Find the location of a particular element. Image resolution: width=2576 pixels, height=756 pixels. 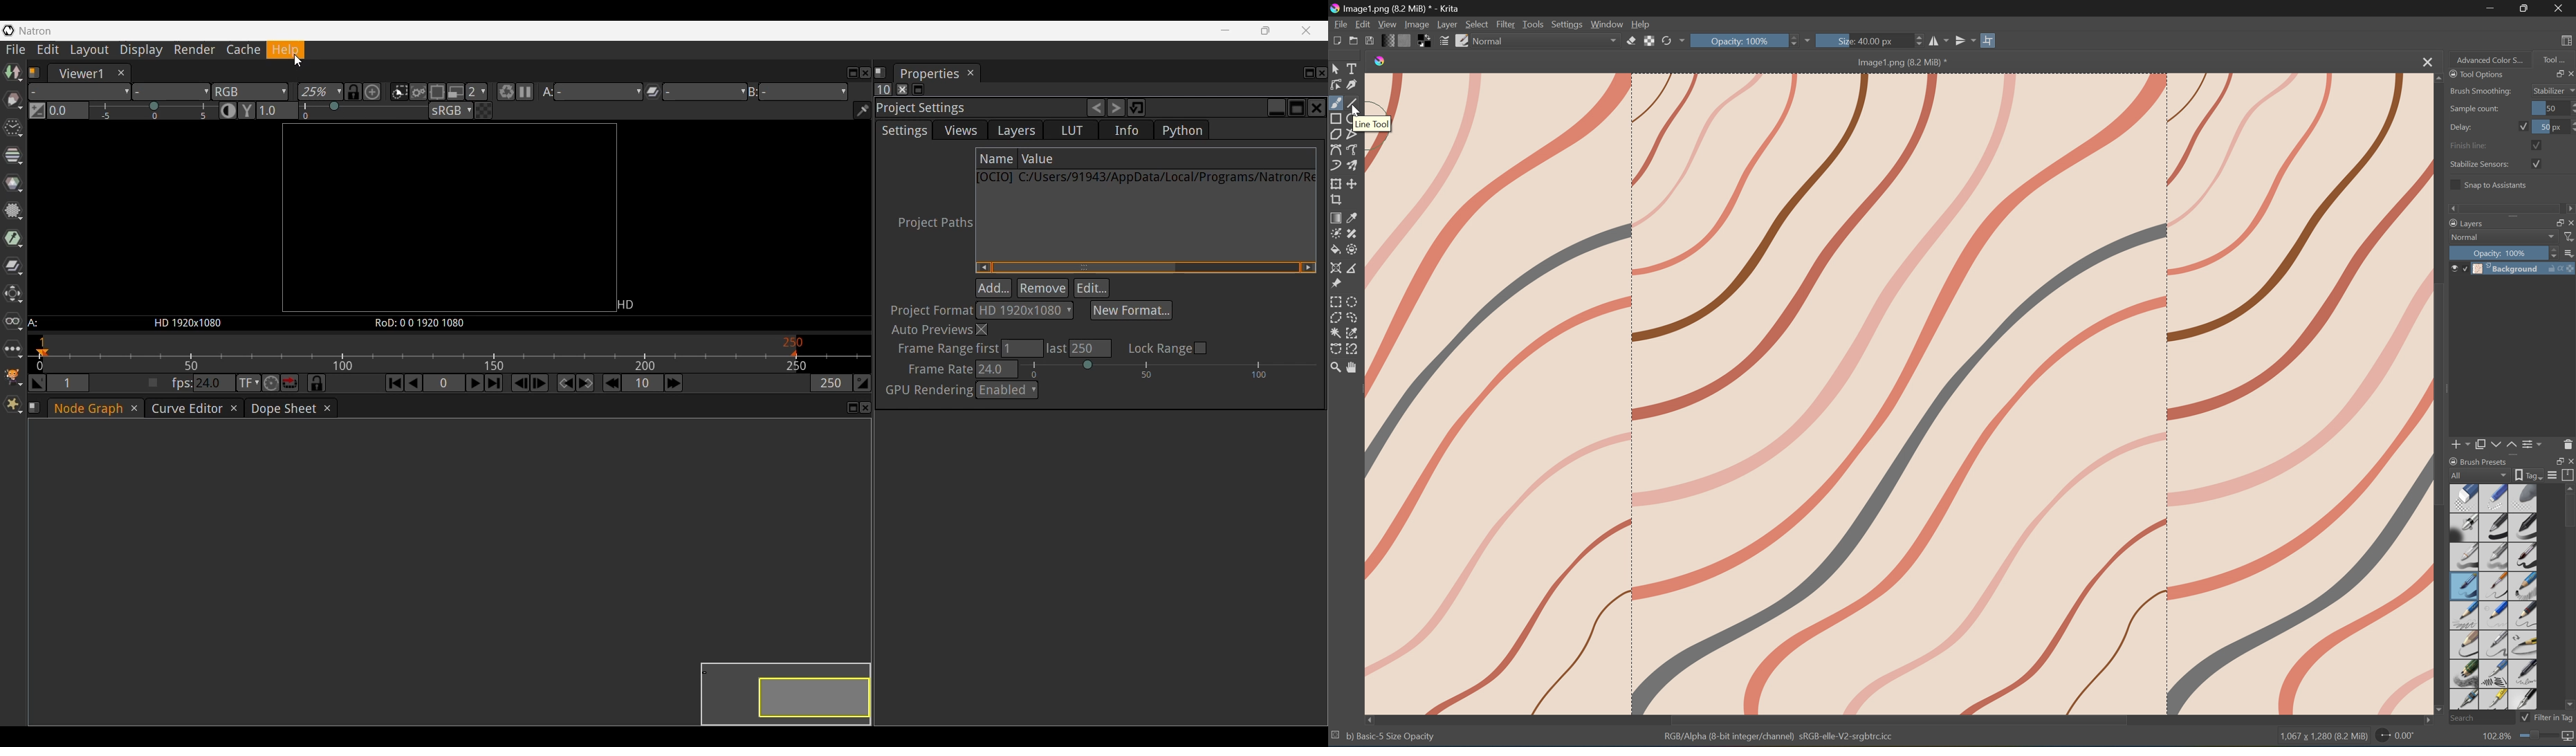

Contiguous selection tool is located at coordinates (1336, 333).